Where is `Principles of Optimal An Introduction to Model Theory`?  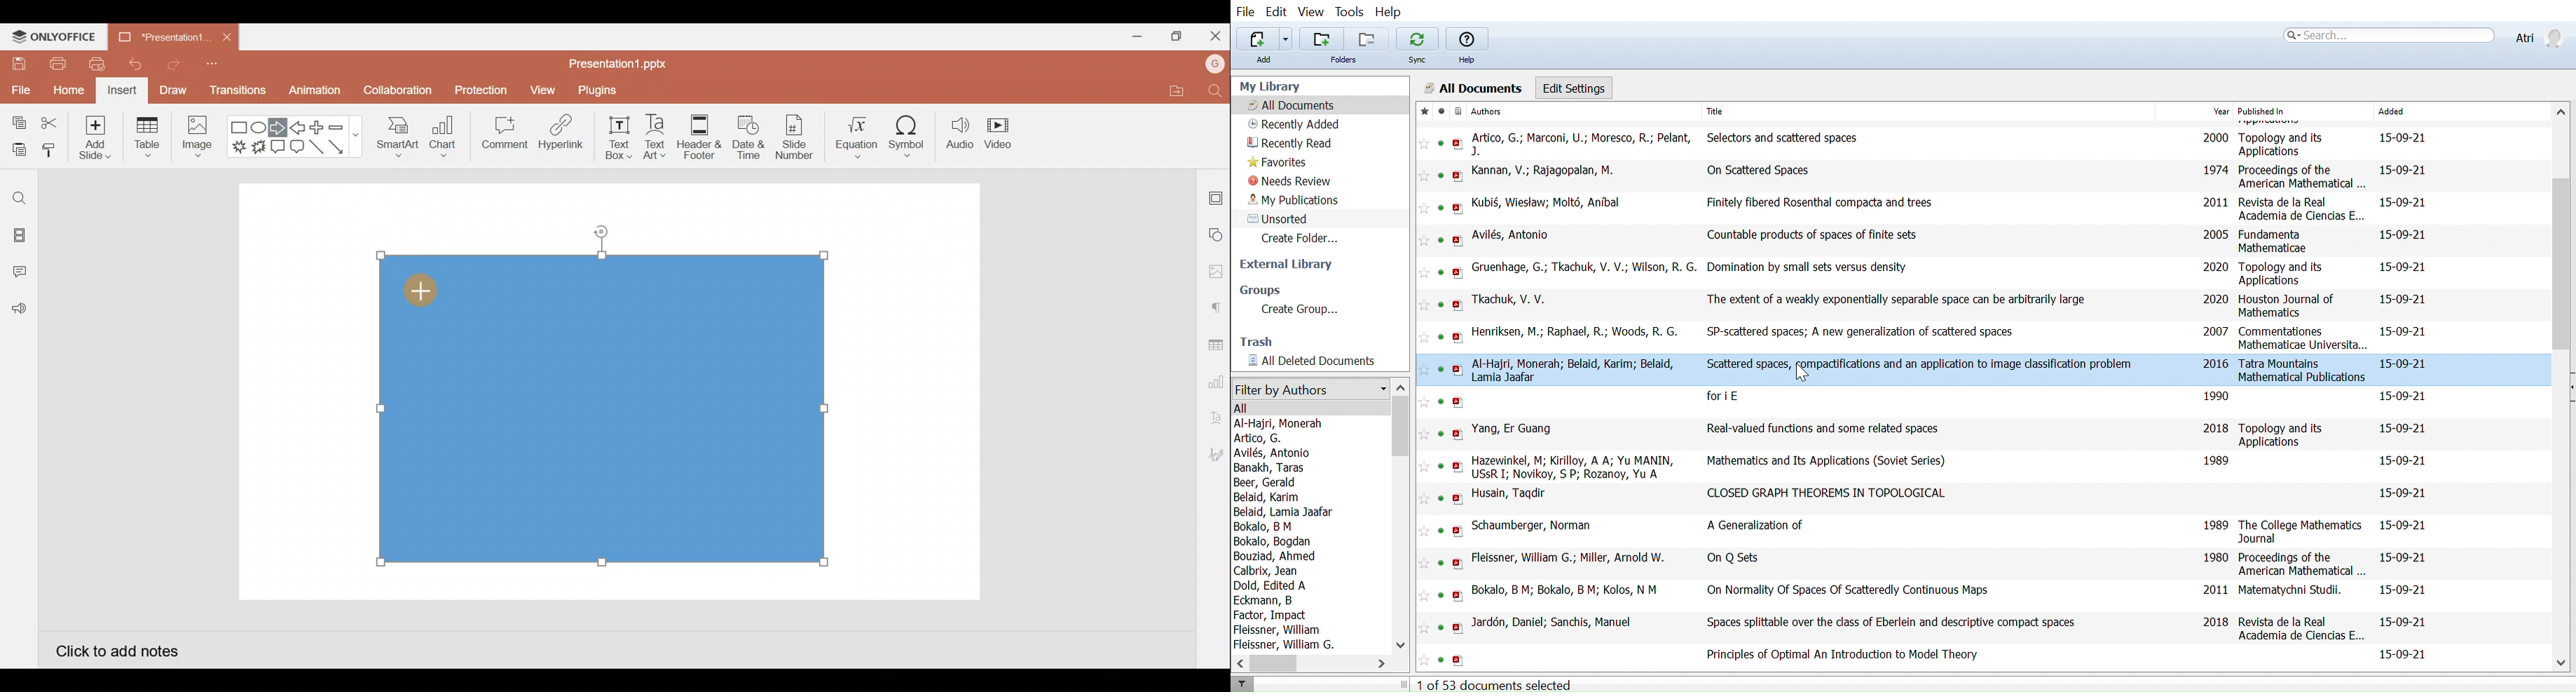
Principles of Optimal An Introduction to Model Theory is located at coordinates (1831, 655).